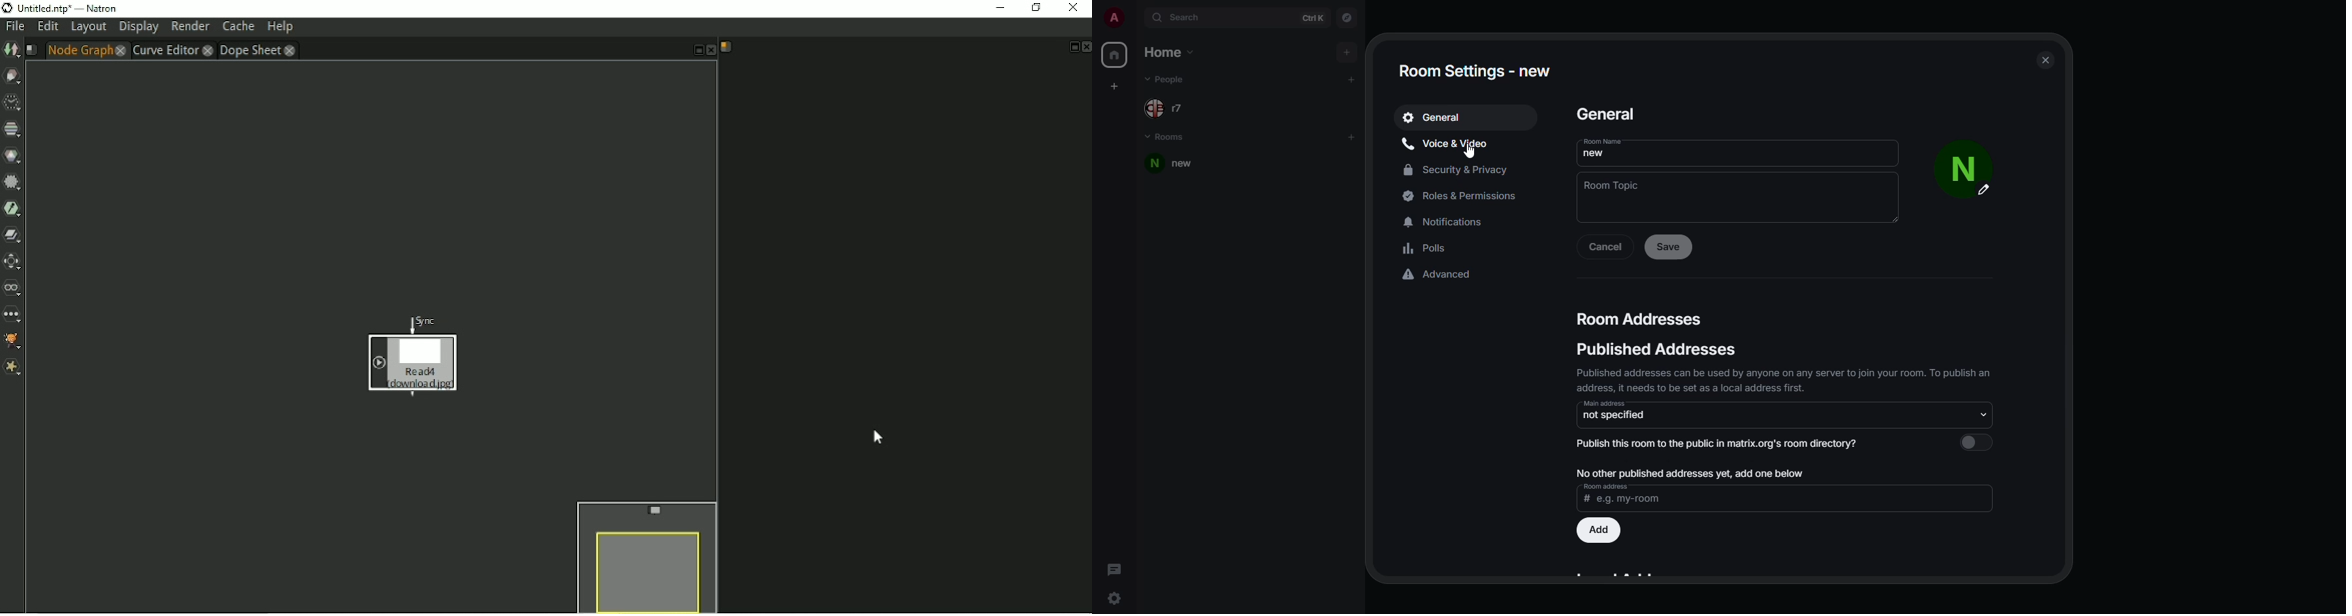 This screenshot has width=2352, height=616. What do you see at coordinates (1449, 144) in the screenshot?
I see `voice & video` at bounding box center [1449, 144].